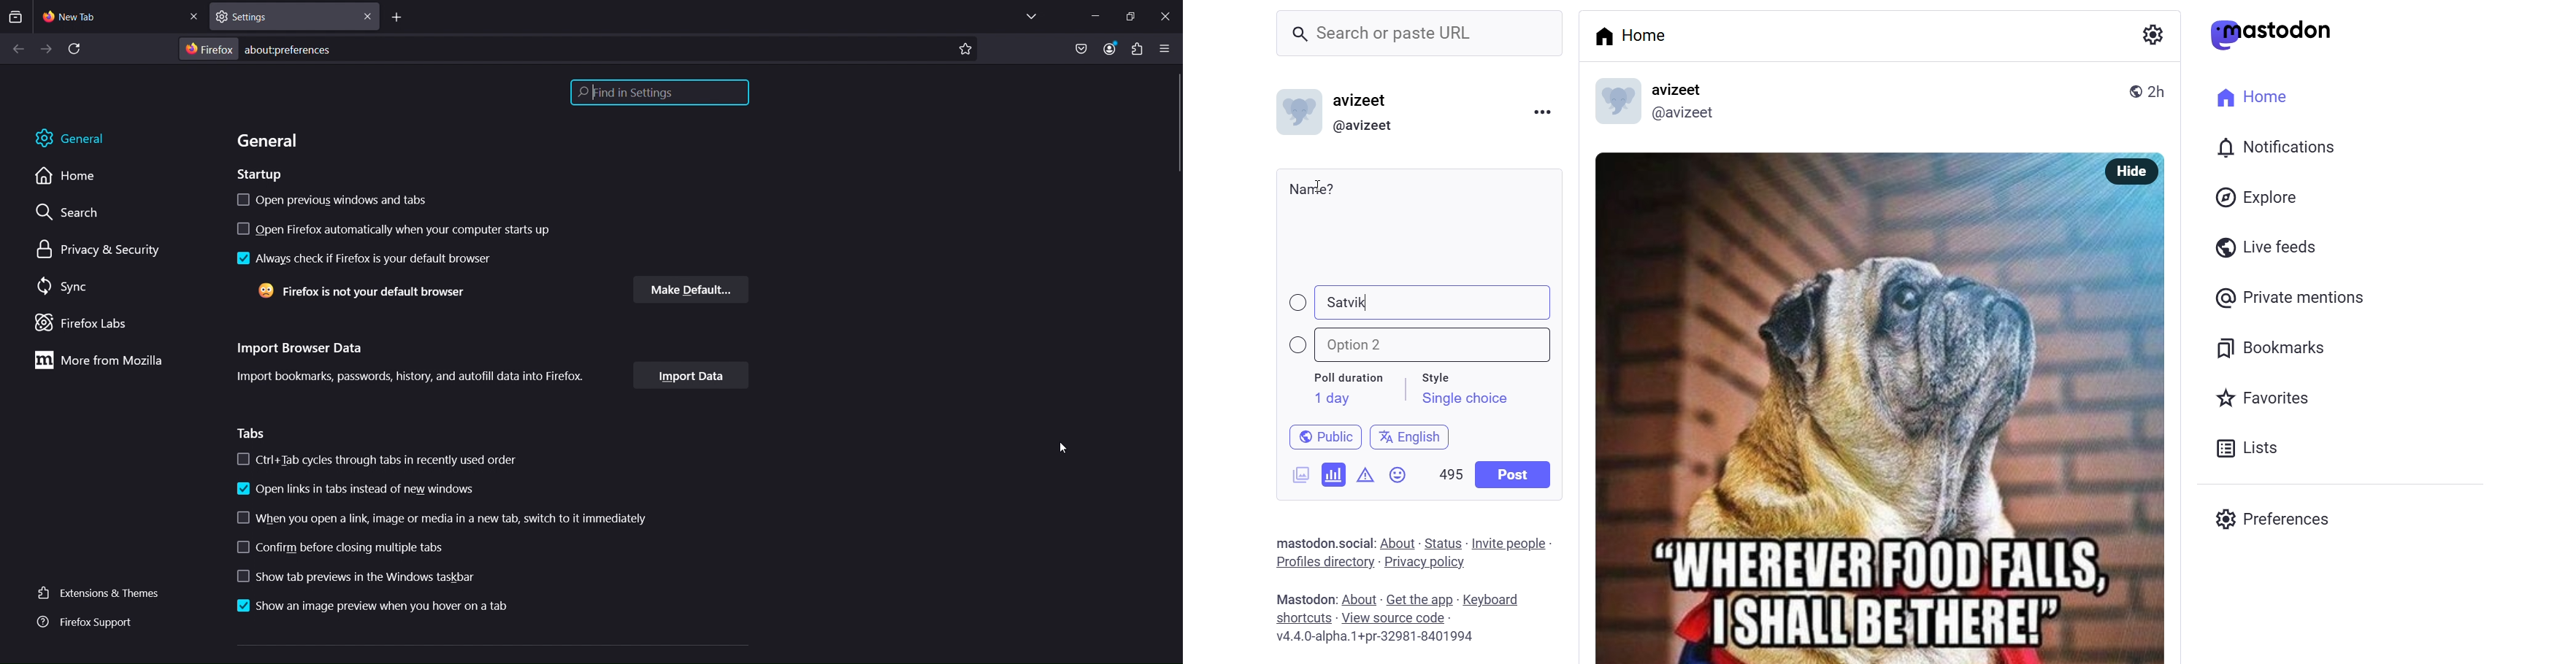 The image size is (2576, 672). What do you see at coordinates (1396, 544) in the screenshot?
I see `about` at bounding box center [1396, 544].